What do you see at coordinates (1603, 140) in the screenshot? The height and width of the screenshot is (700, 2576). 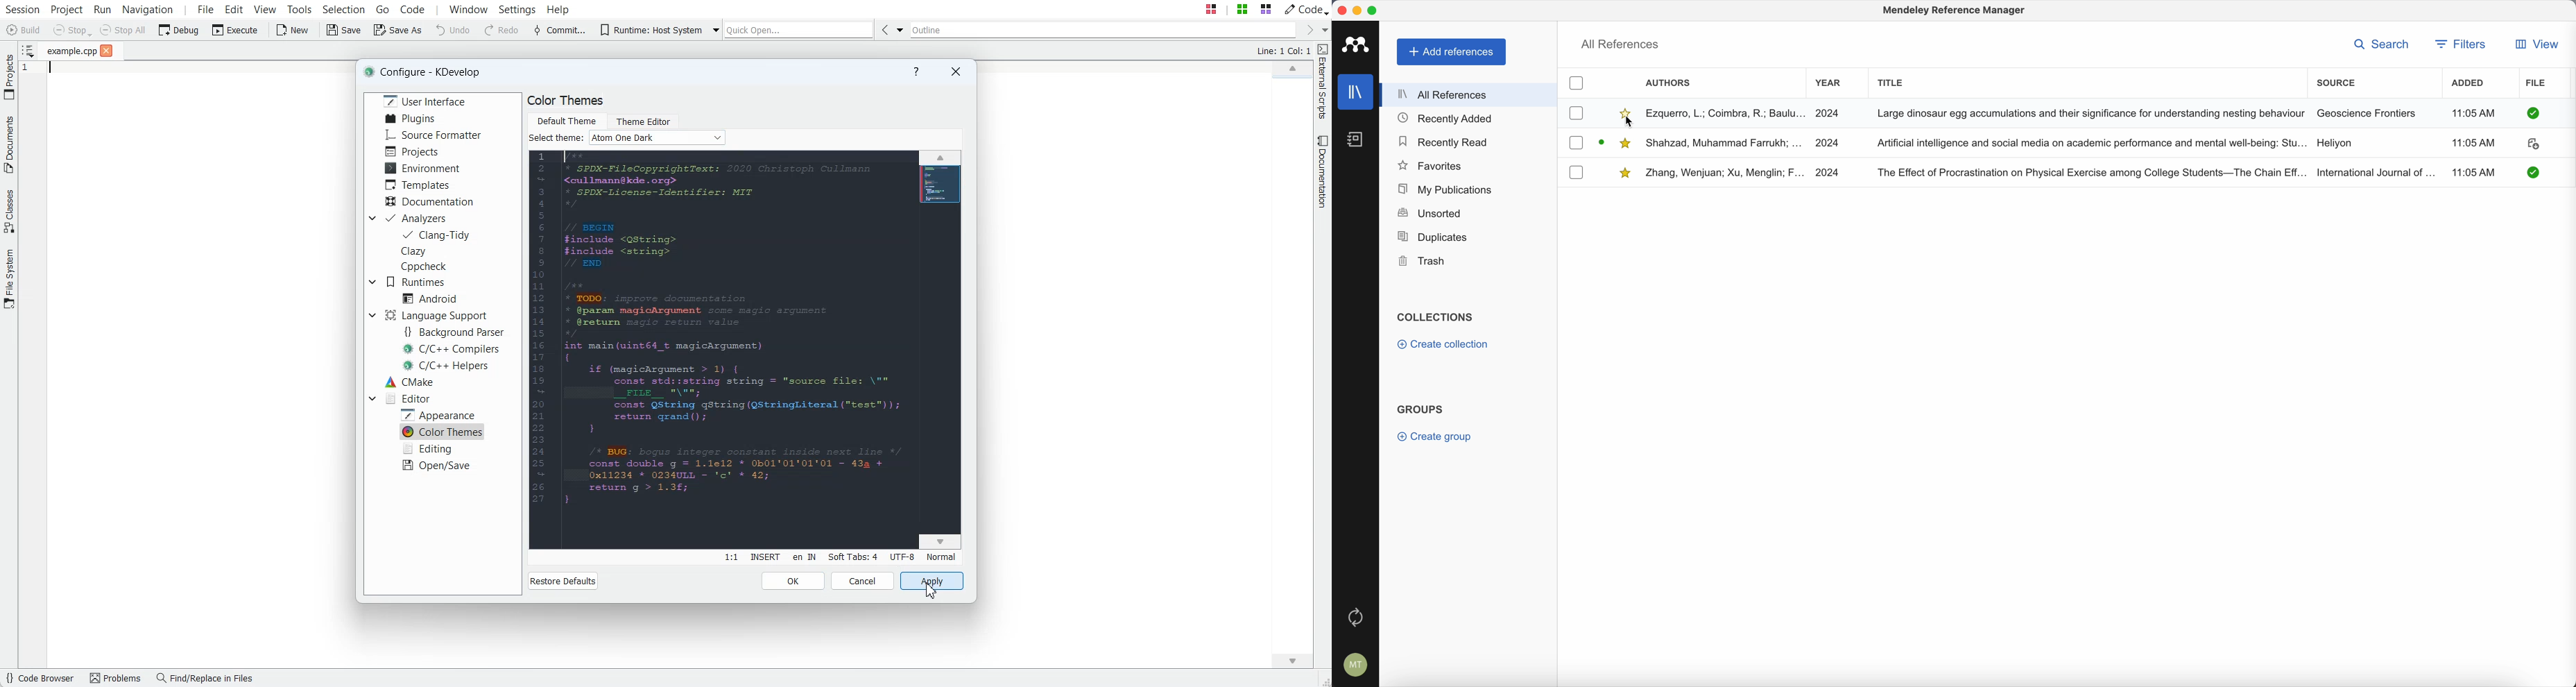 I see `download document` at bounding box center [1603, 140].